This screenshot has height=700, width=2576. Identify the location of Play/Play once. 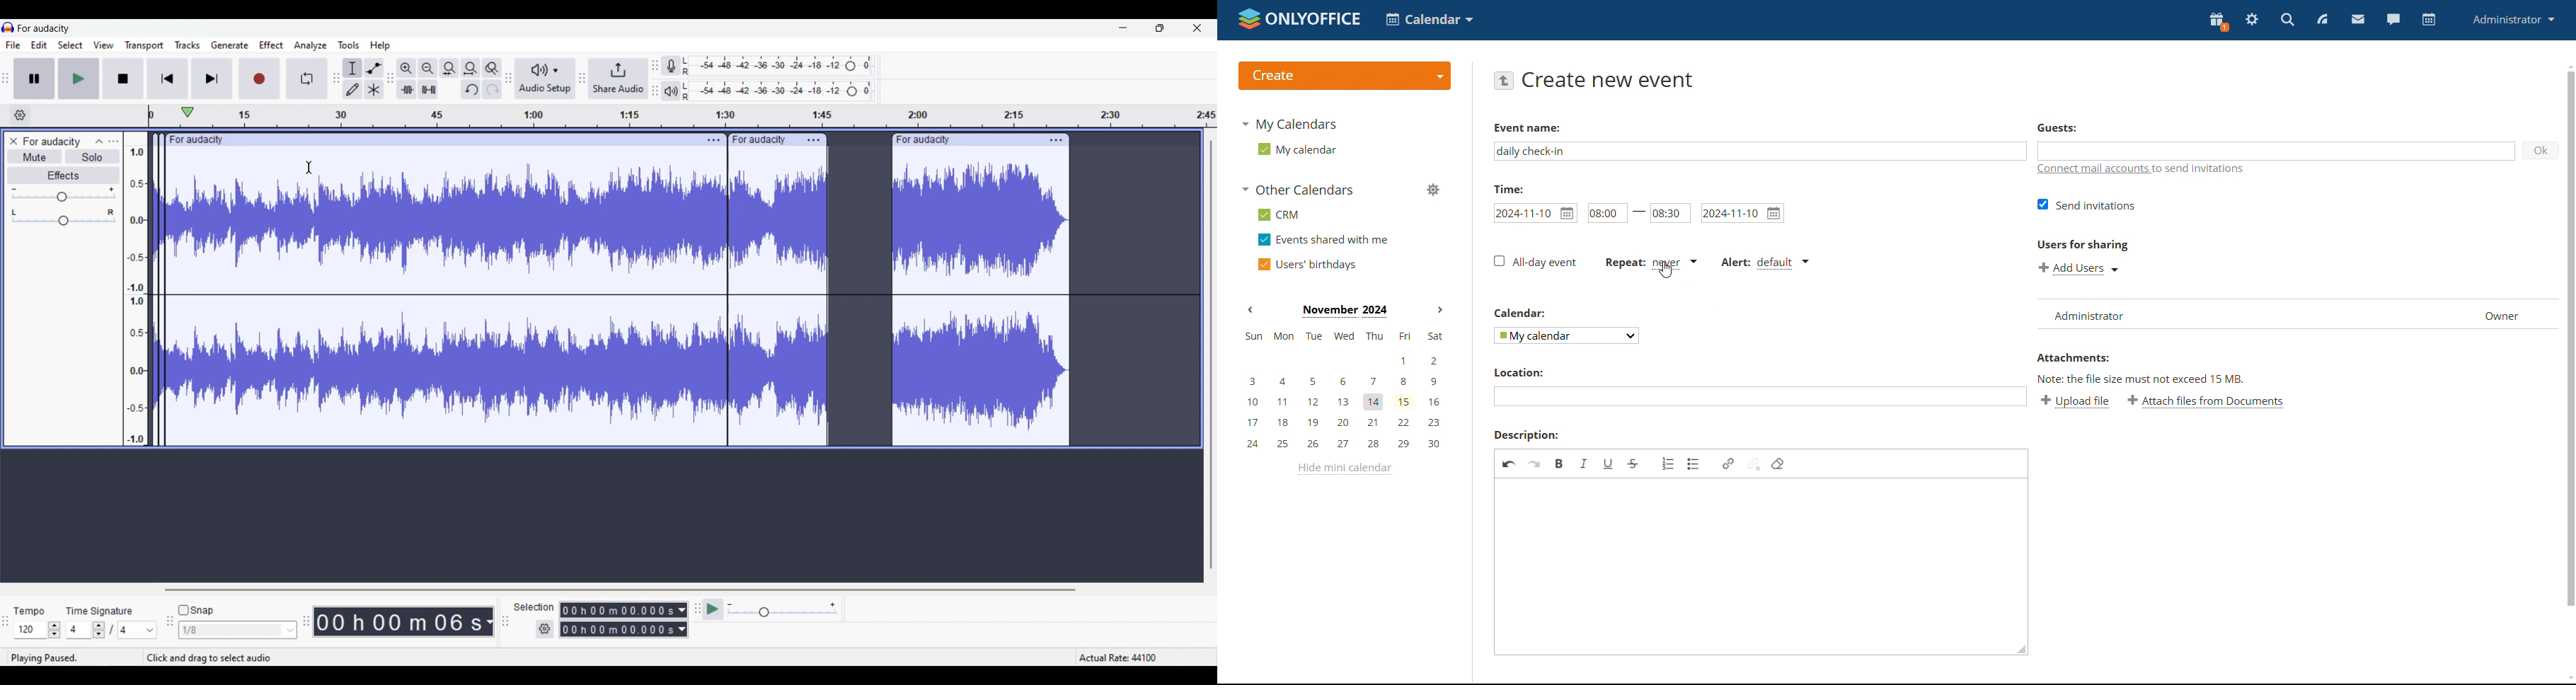
(79, 78).